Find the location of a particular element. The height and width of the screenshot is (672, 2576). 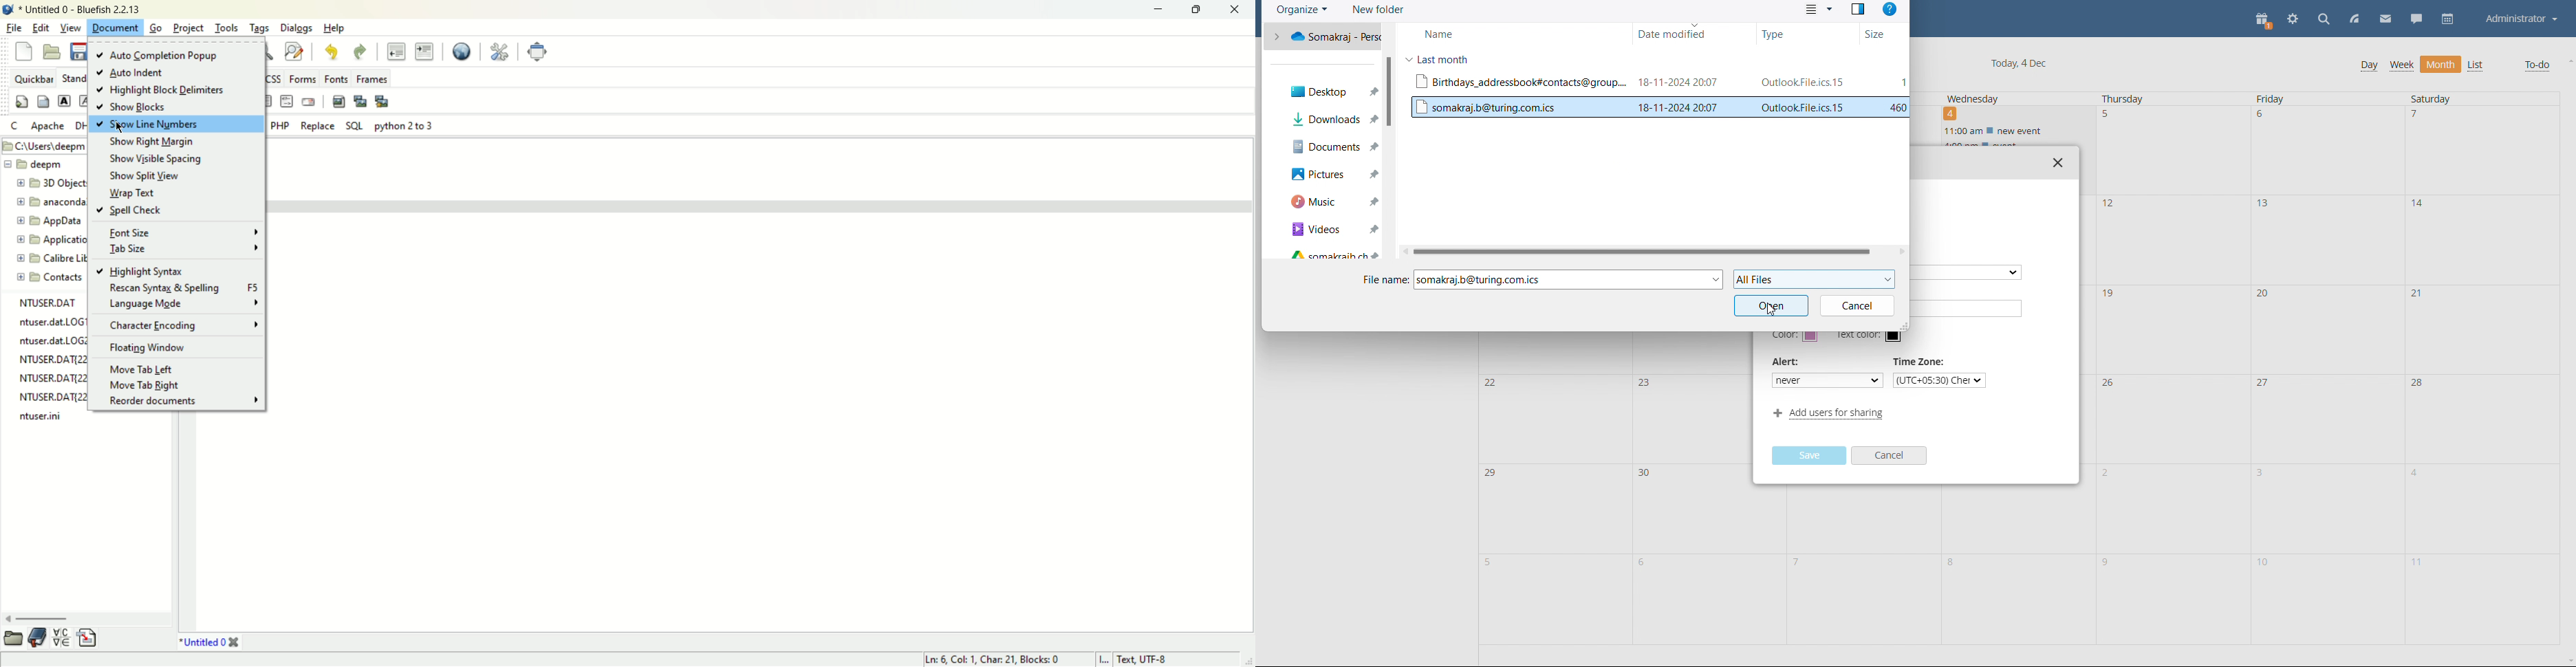

ntuser.dat.LOG! is located at coordinates (51, 322).